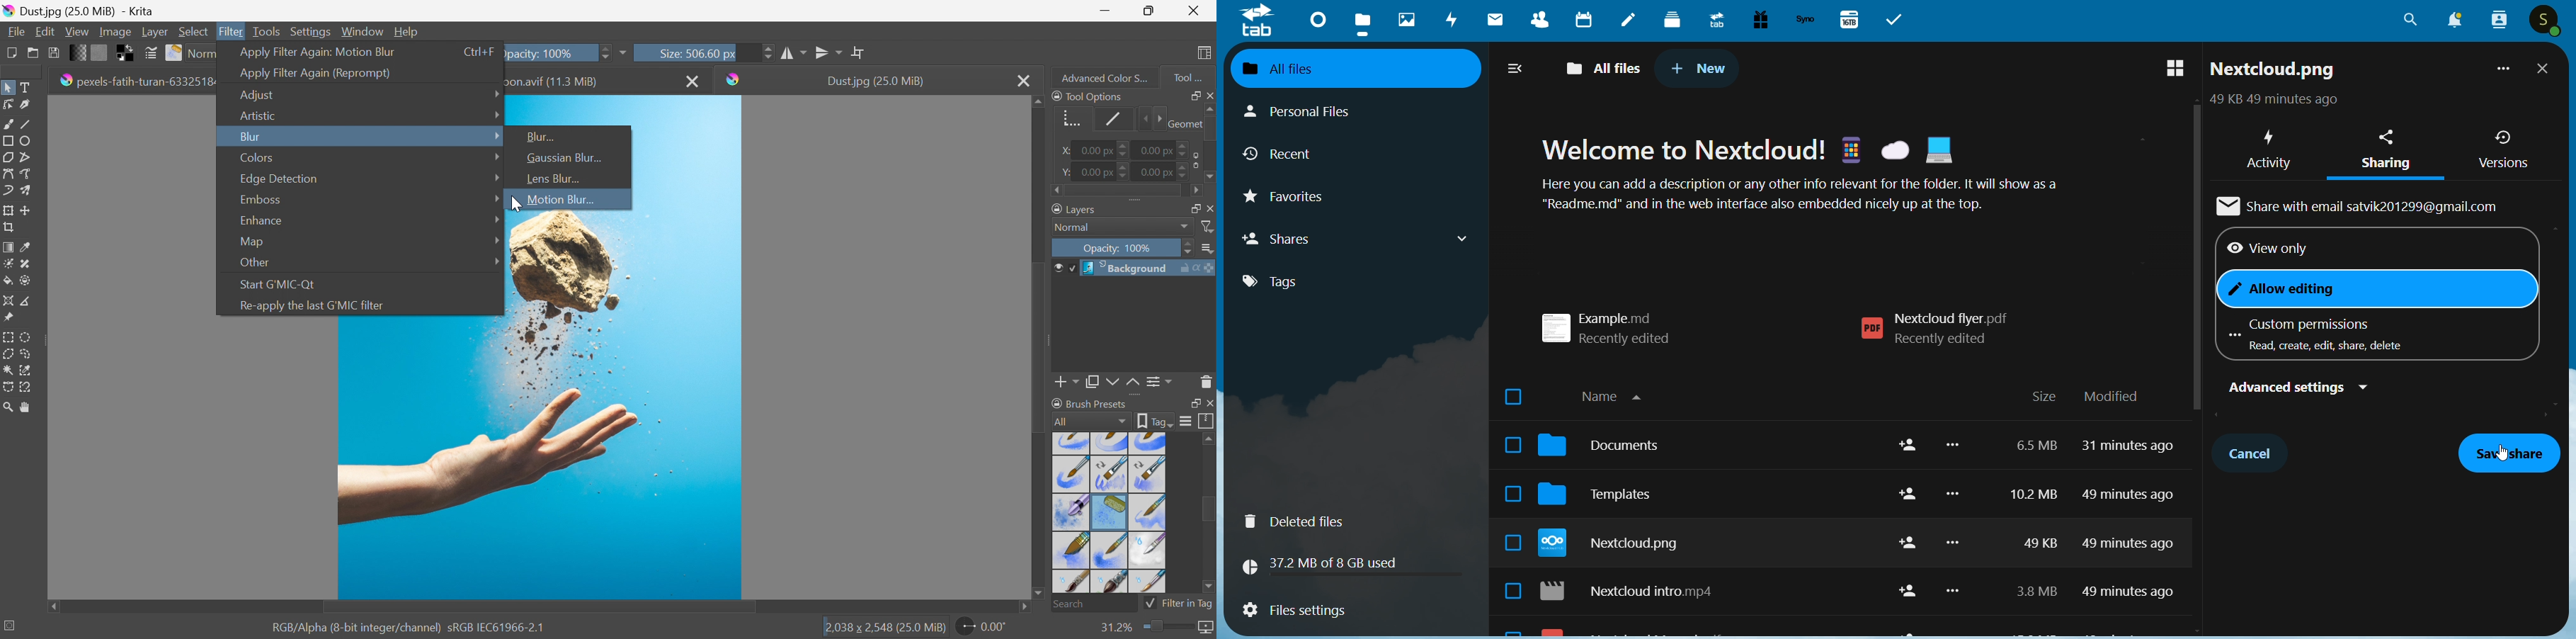  Describe the element at coordinates (1303, 521) in the screenshot. I see `deleted files` at that location.